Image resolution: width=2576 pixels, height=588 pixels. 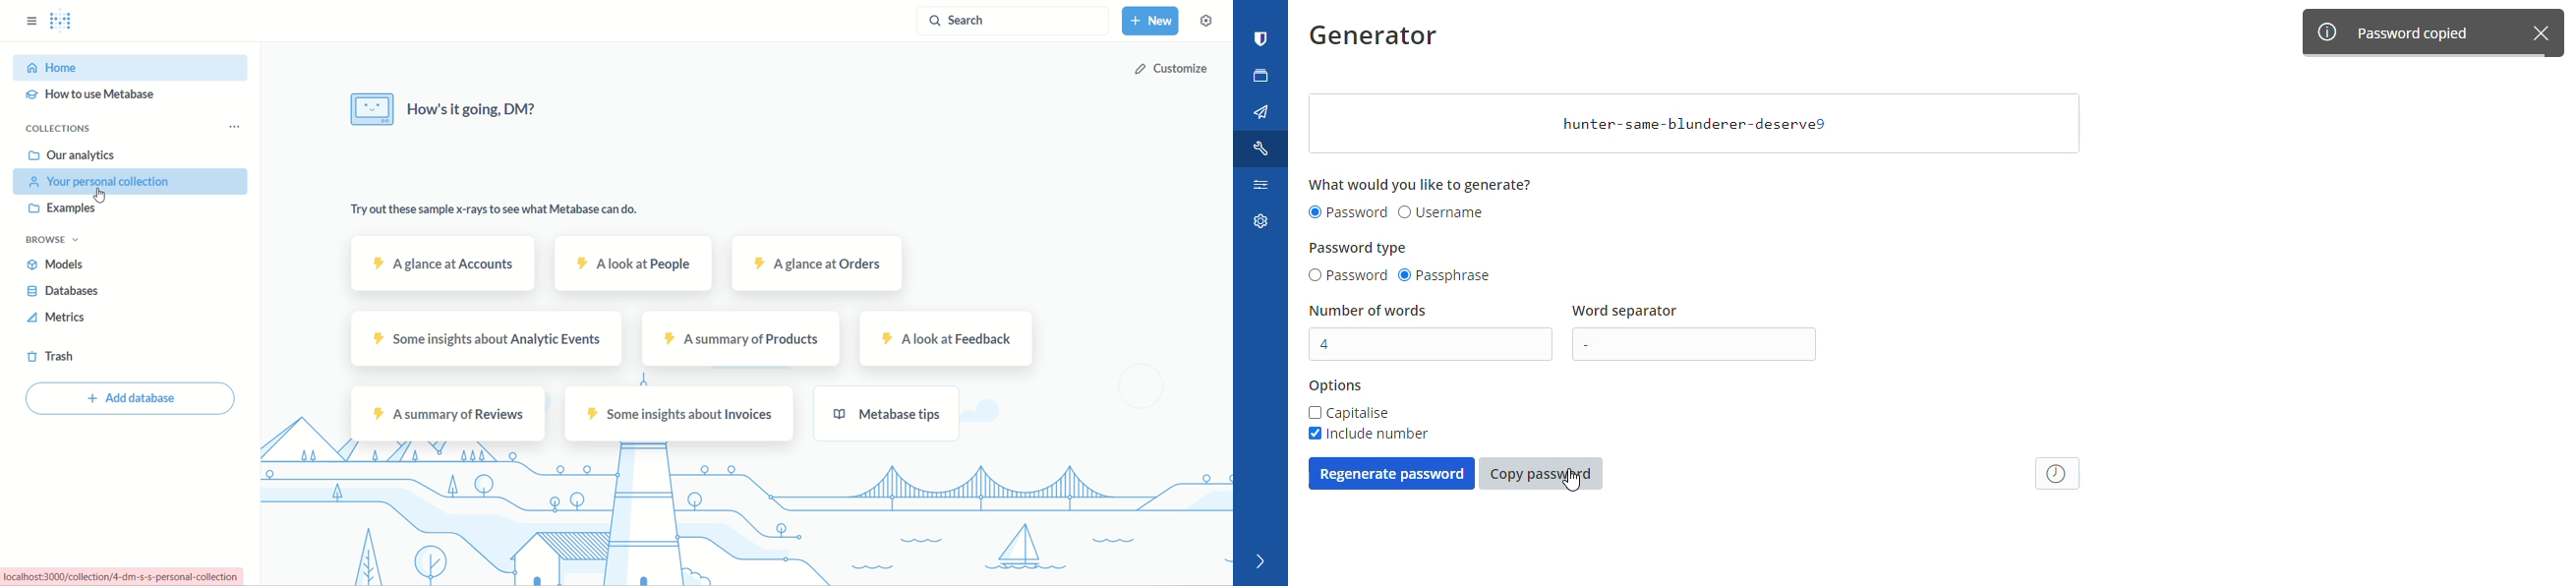 What do you see at coordinates (1700, 344) in the screenshot?
I see `word separator input text box` at bounding box center [1700, 344].